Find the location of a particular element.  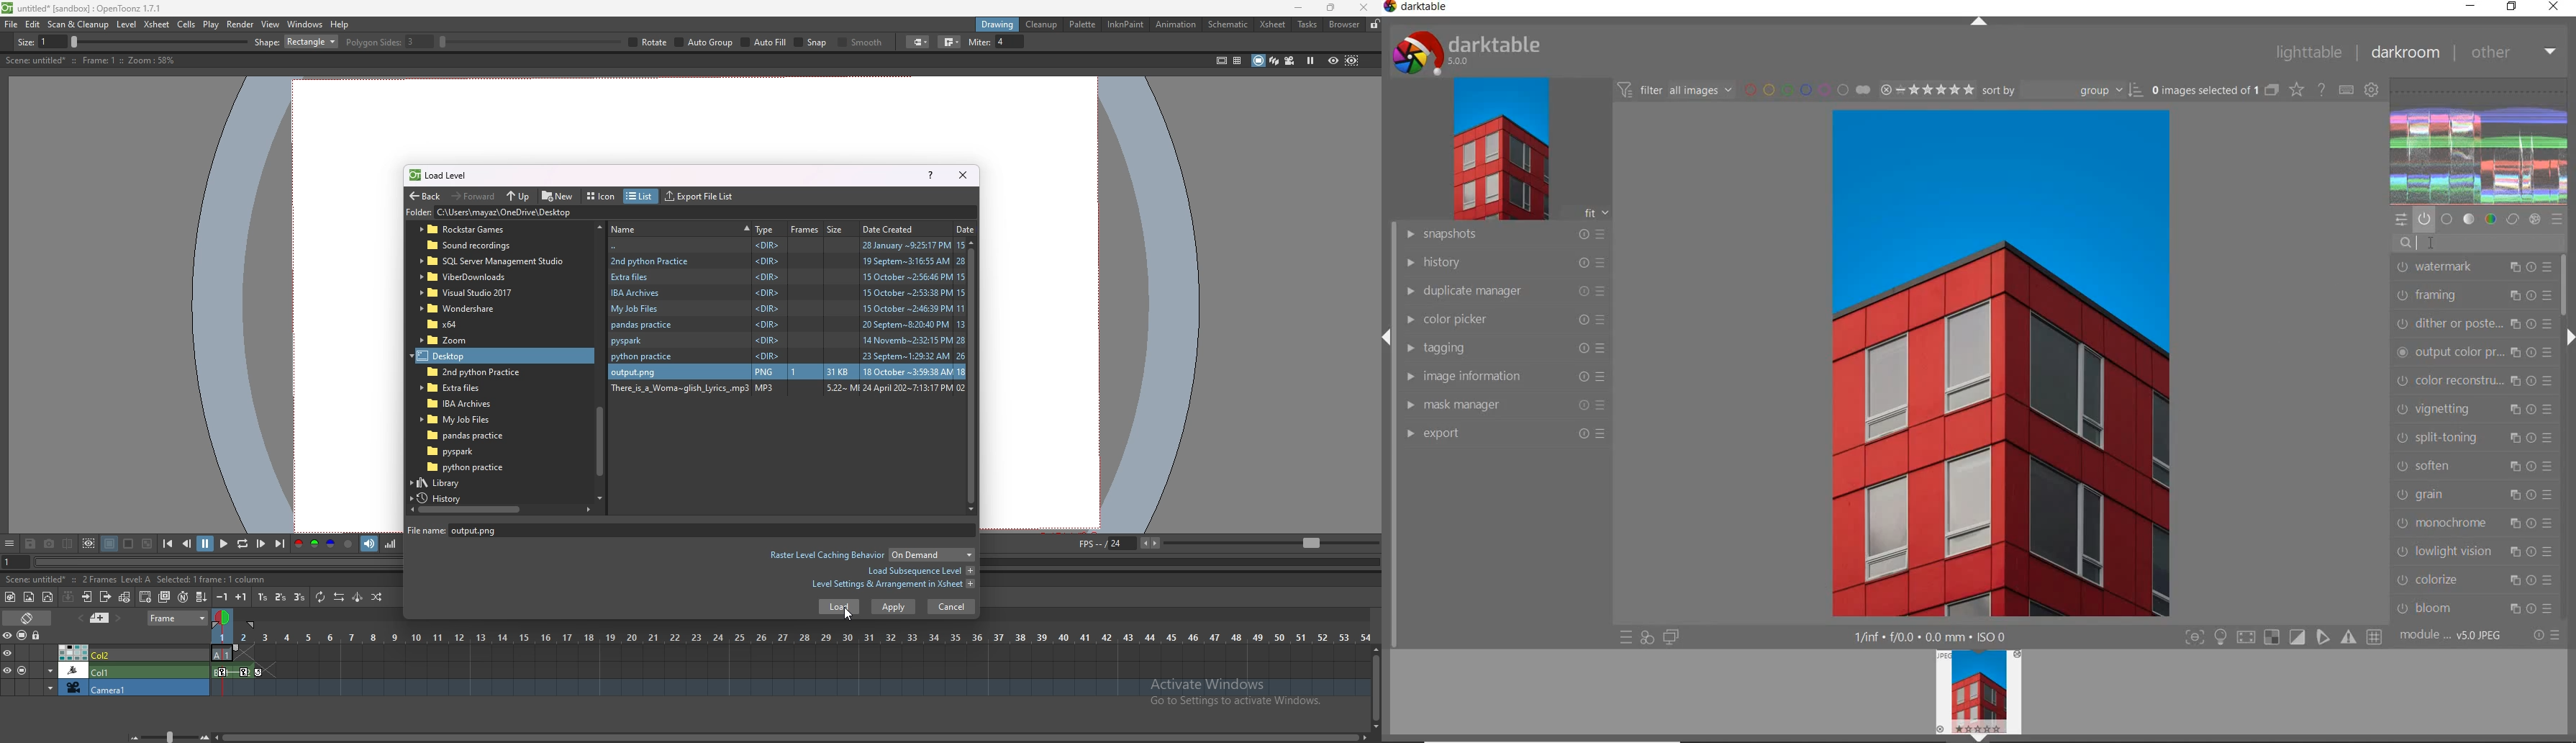

watermark is located at coordinates (2475, 268).